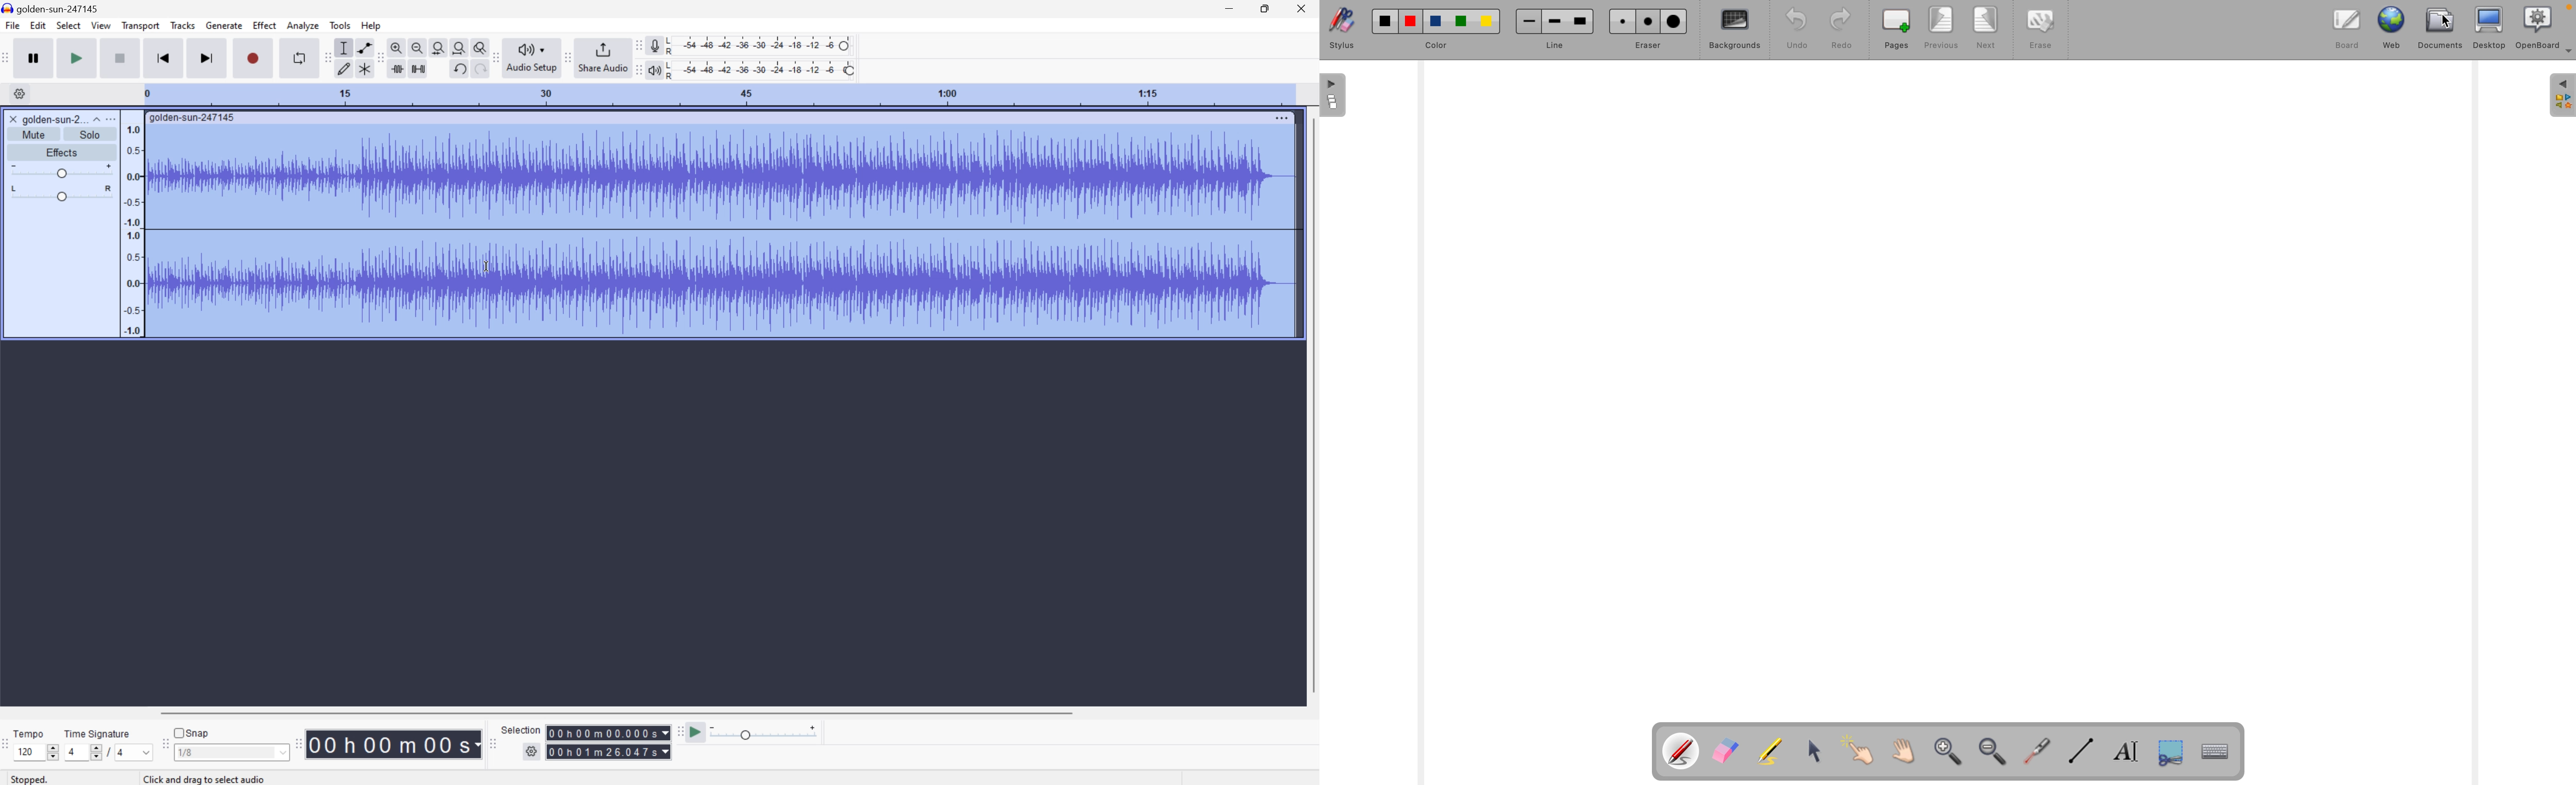 This screenshot has width=2576, height=812. What do you see at coordinates (8, 749) in the screenshot?
I see `Audacity time signature toolbar` at bounding box center [8, 749].